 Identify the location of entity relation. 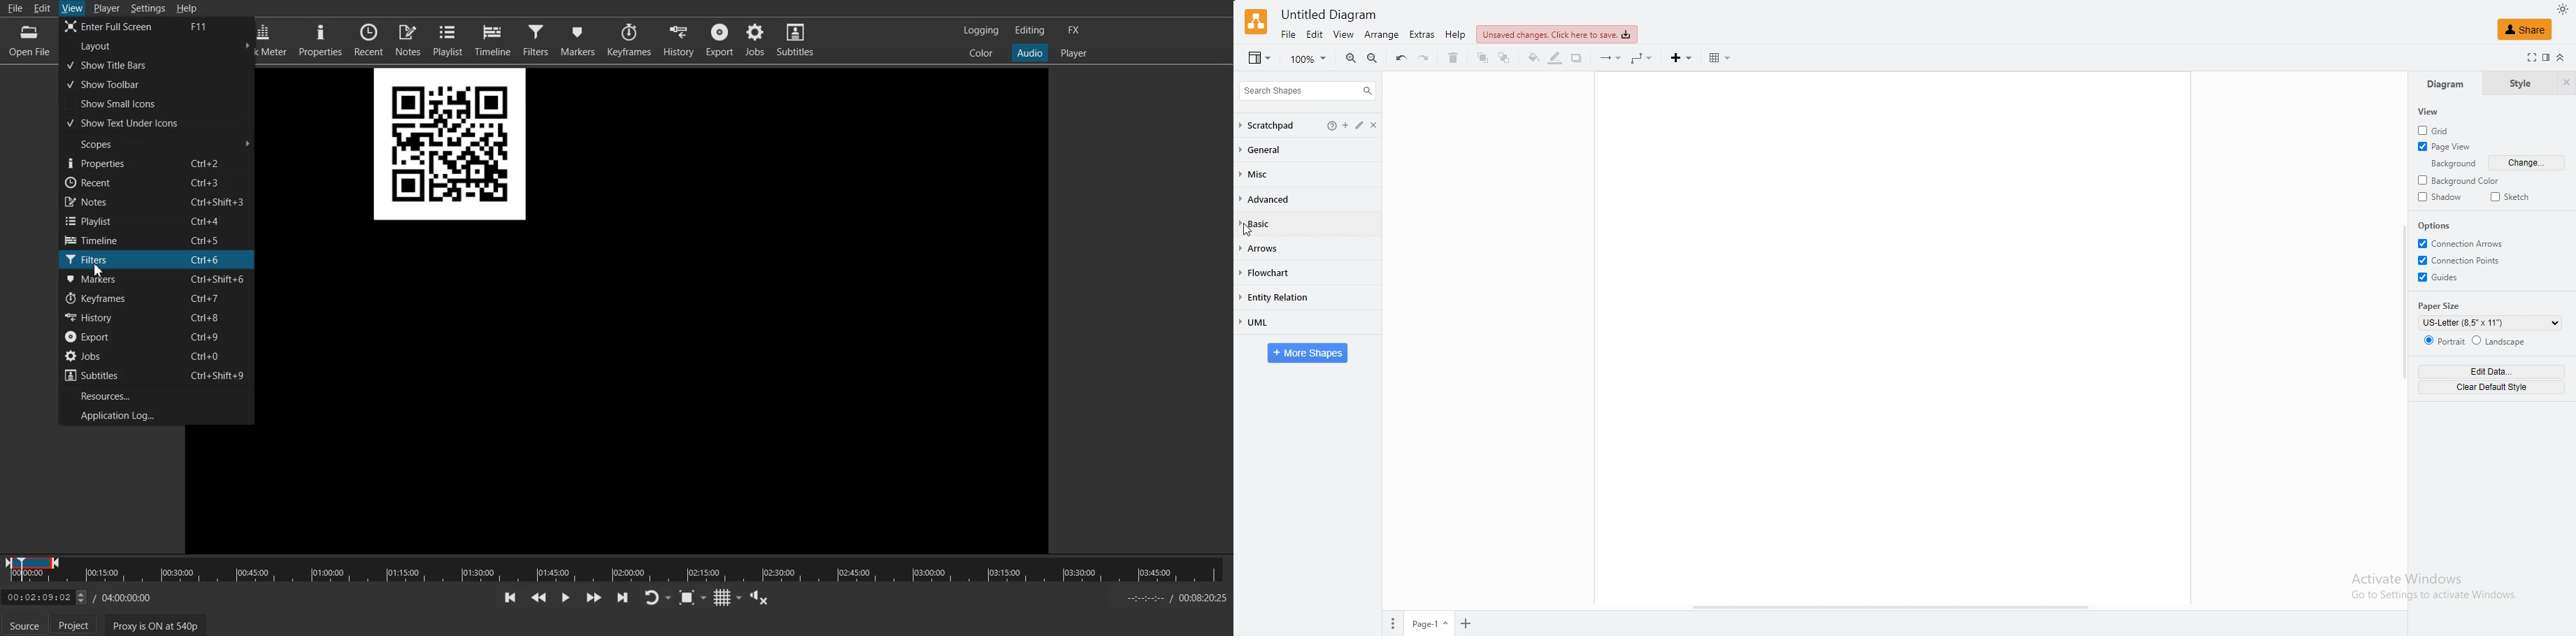
(1282, 298).